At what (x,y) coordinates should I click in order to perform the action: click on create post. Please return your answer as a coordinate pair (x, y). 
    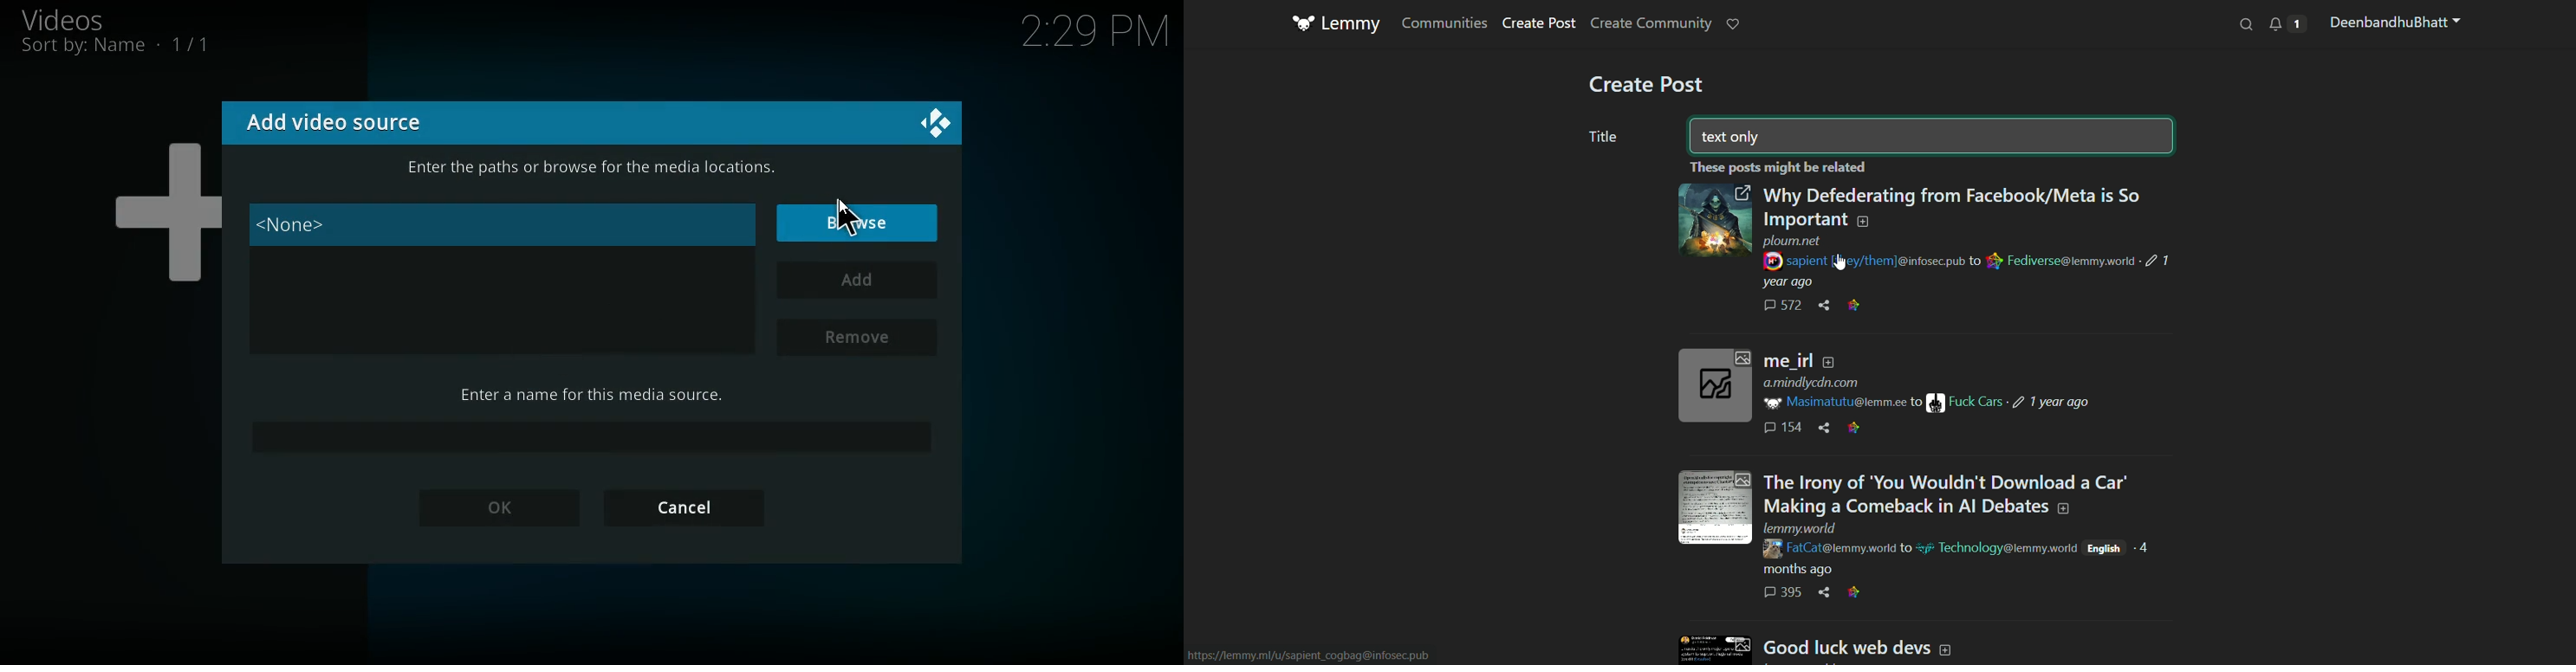
    Looking at the image, I should click on (1646, 87).